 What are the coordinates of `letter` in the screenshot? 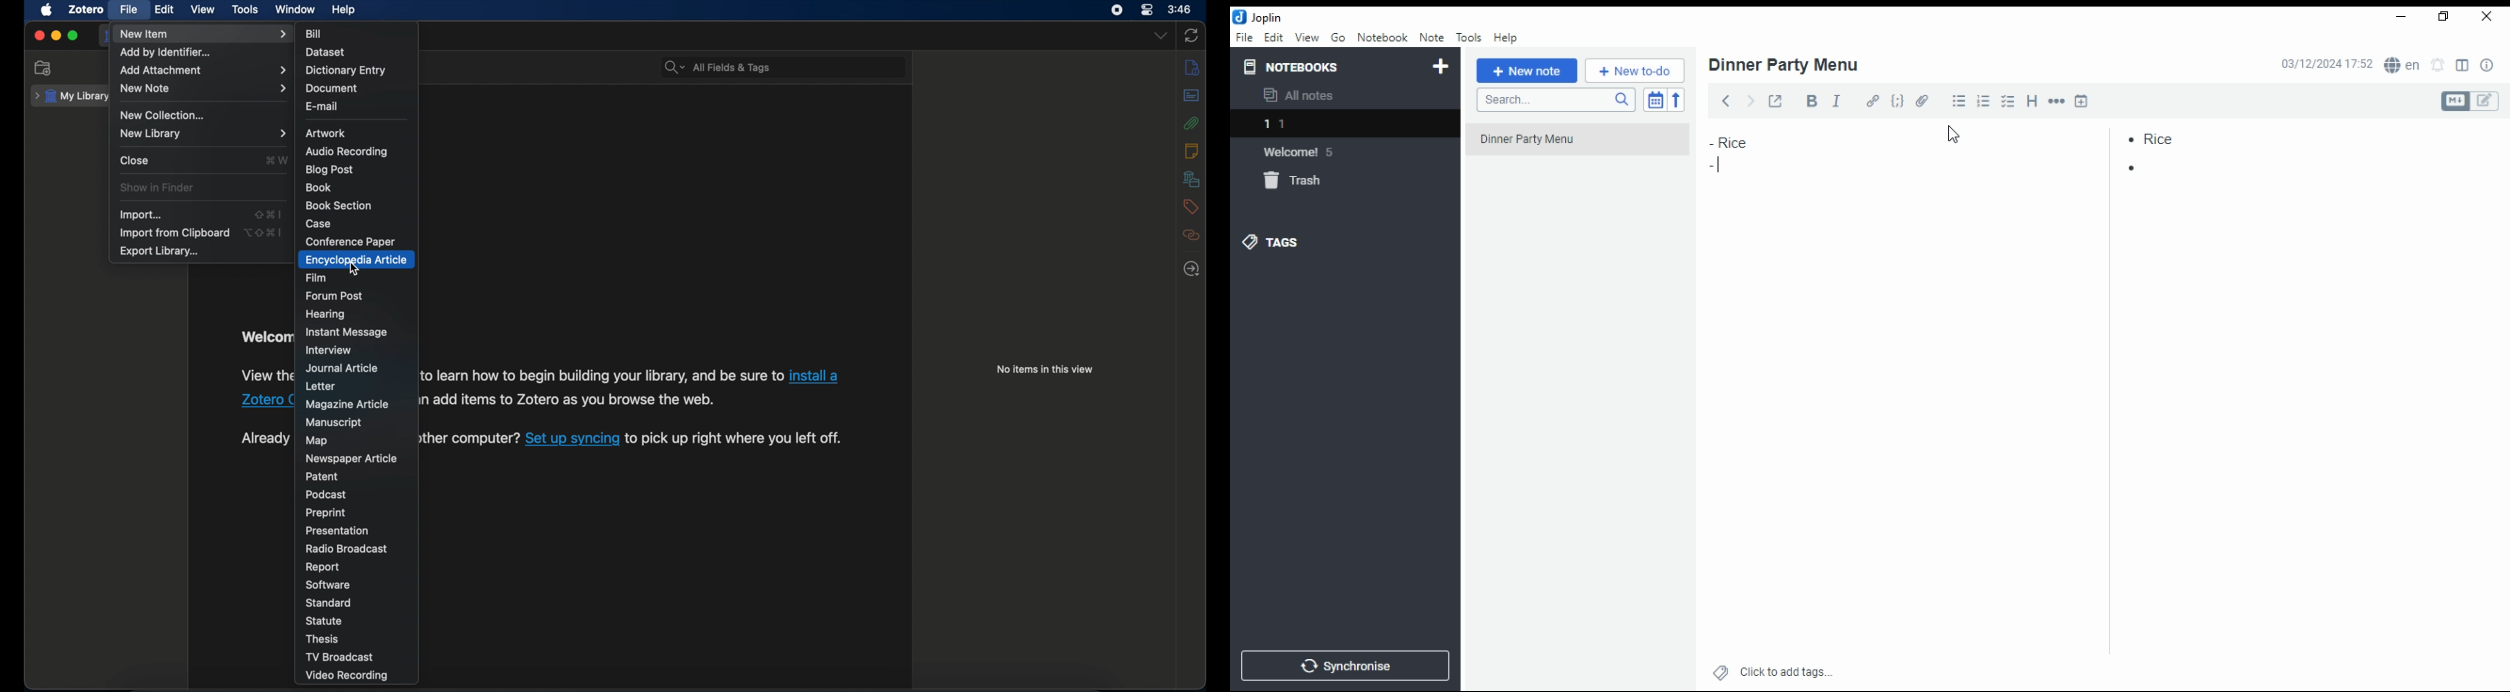 It's located at (322, 386).